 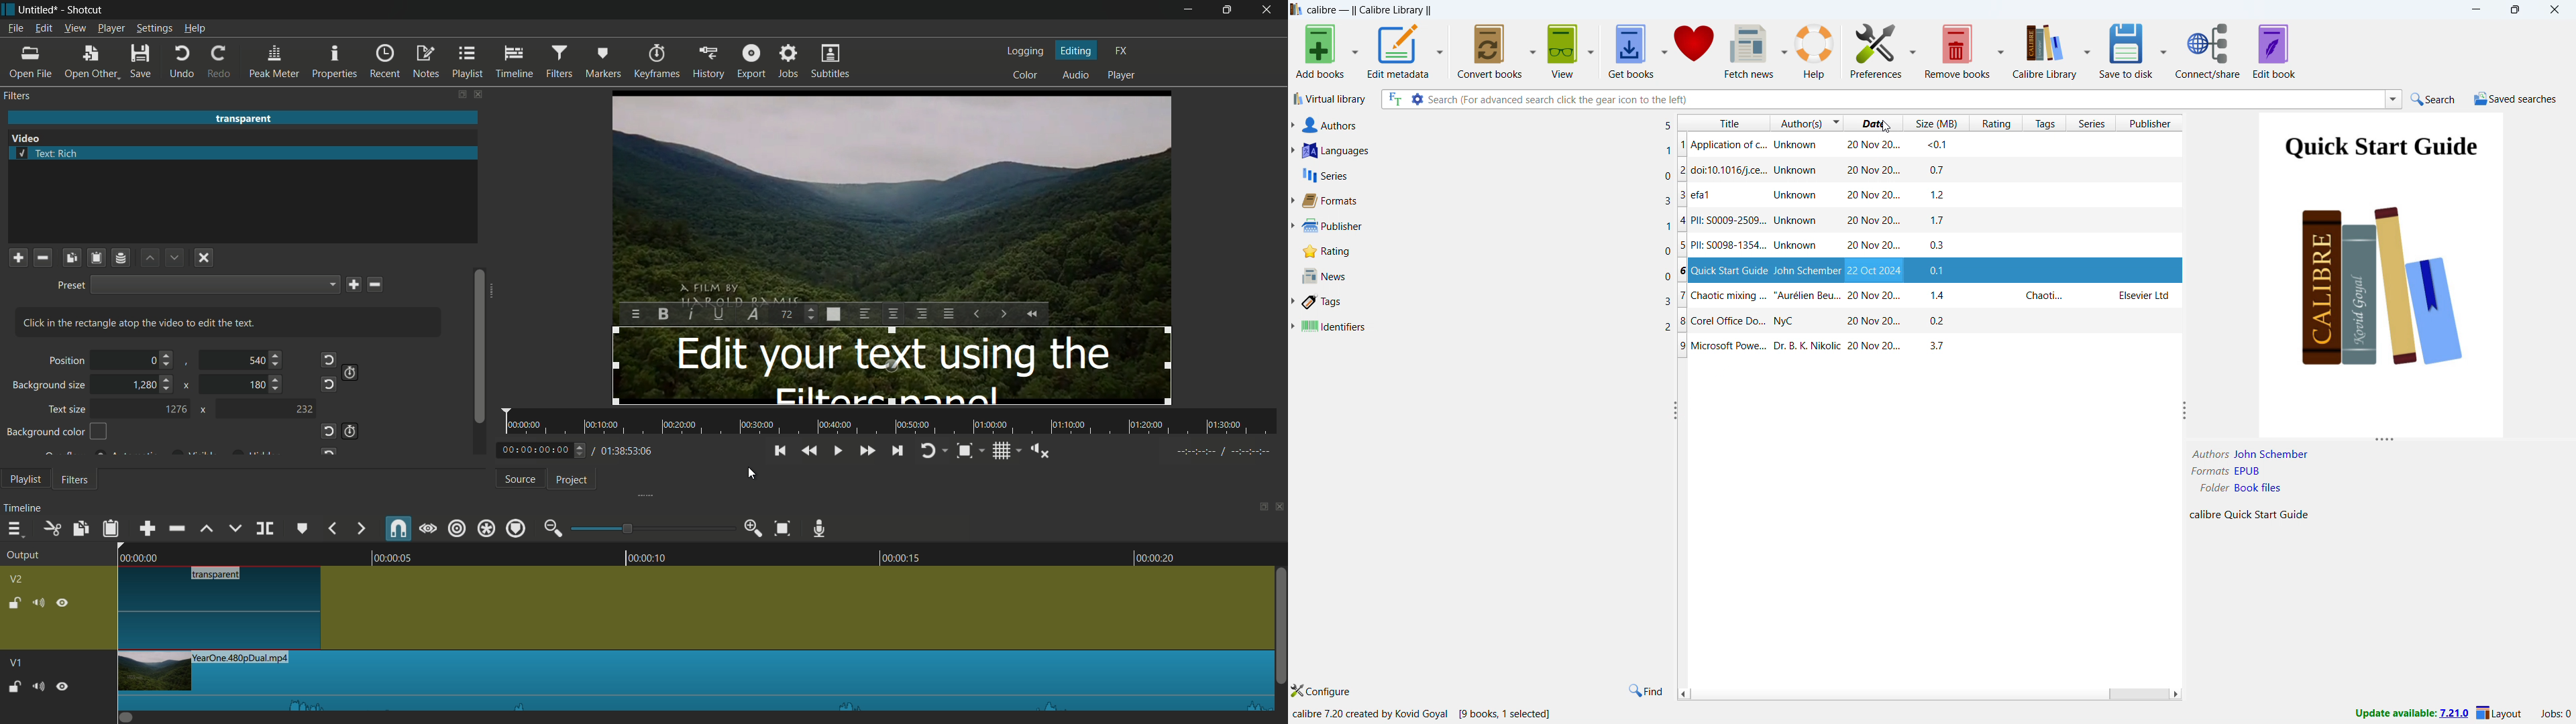 What do you see at coordinates (110, 528) in the screenshot?
I see `paste` at bounding box center [110, 528].